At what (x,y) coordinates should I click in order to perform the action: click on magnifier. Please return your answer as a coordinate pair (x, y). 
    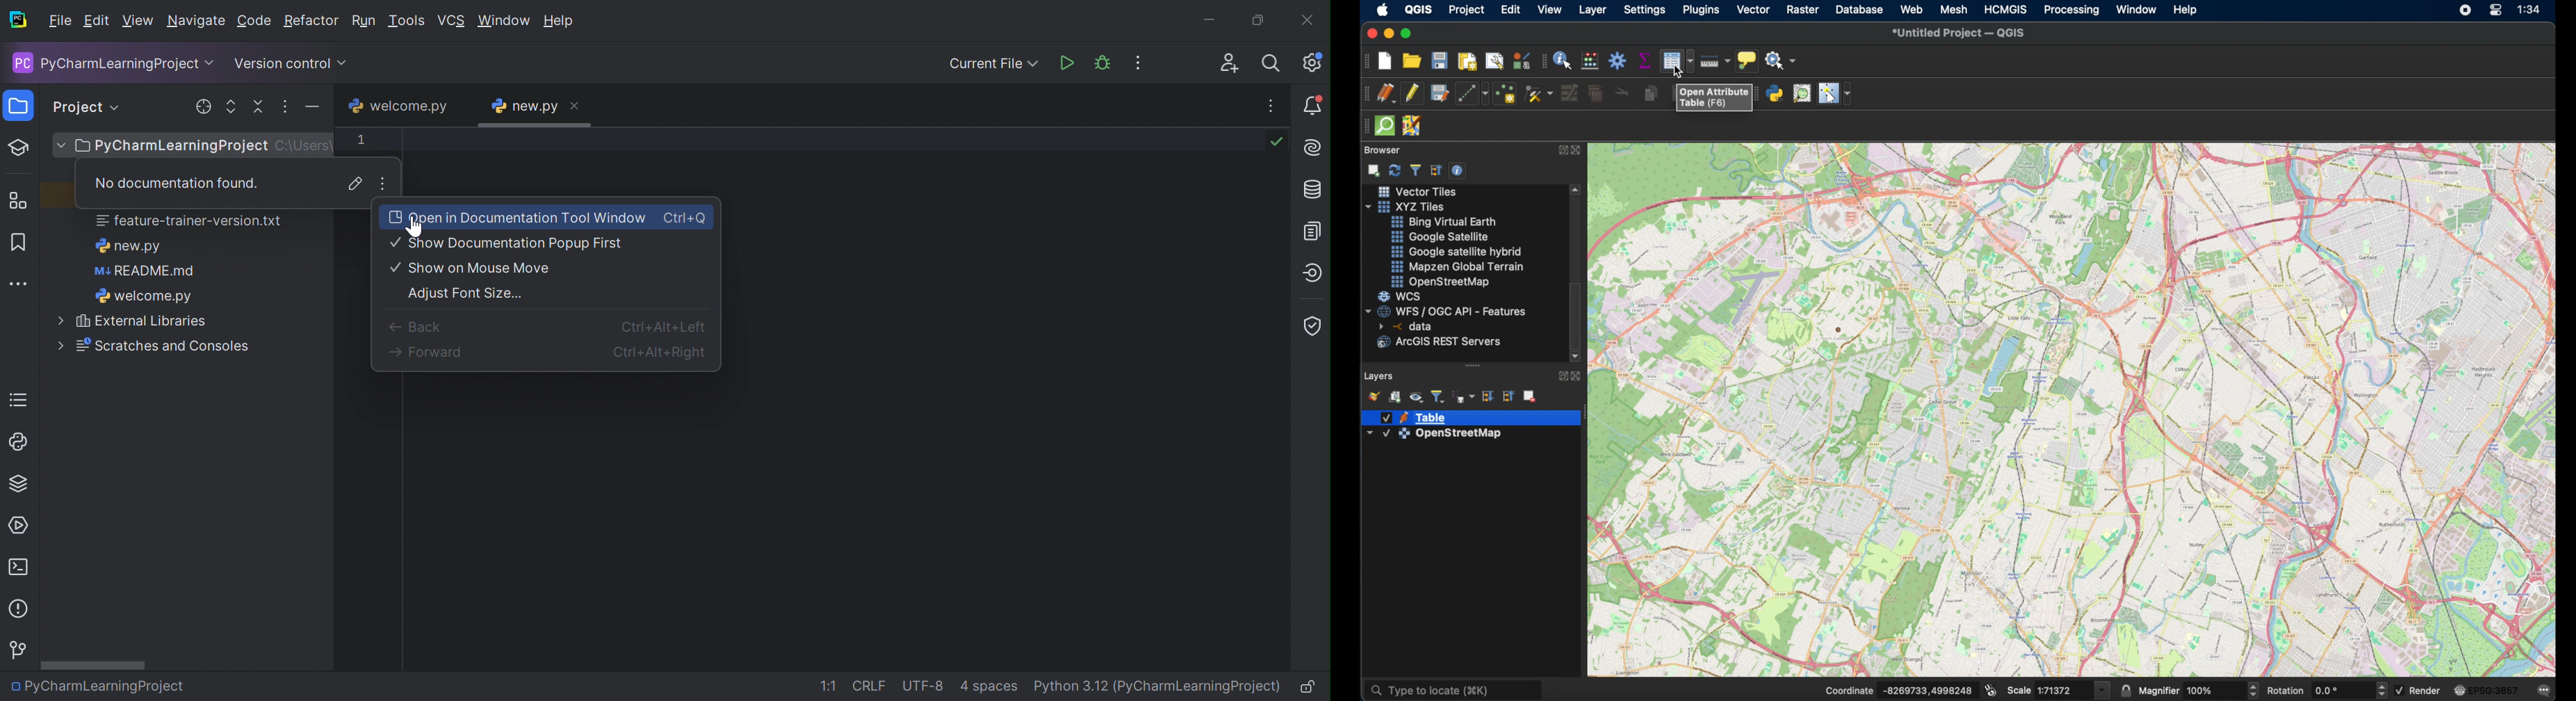
    Looking at the image, I should click on (2159, 689).